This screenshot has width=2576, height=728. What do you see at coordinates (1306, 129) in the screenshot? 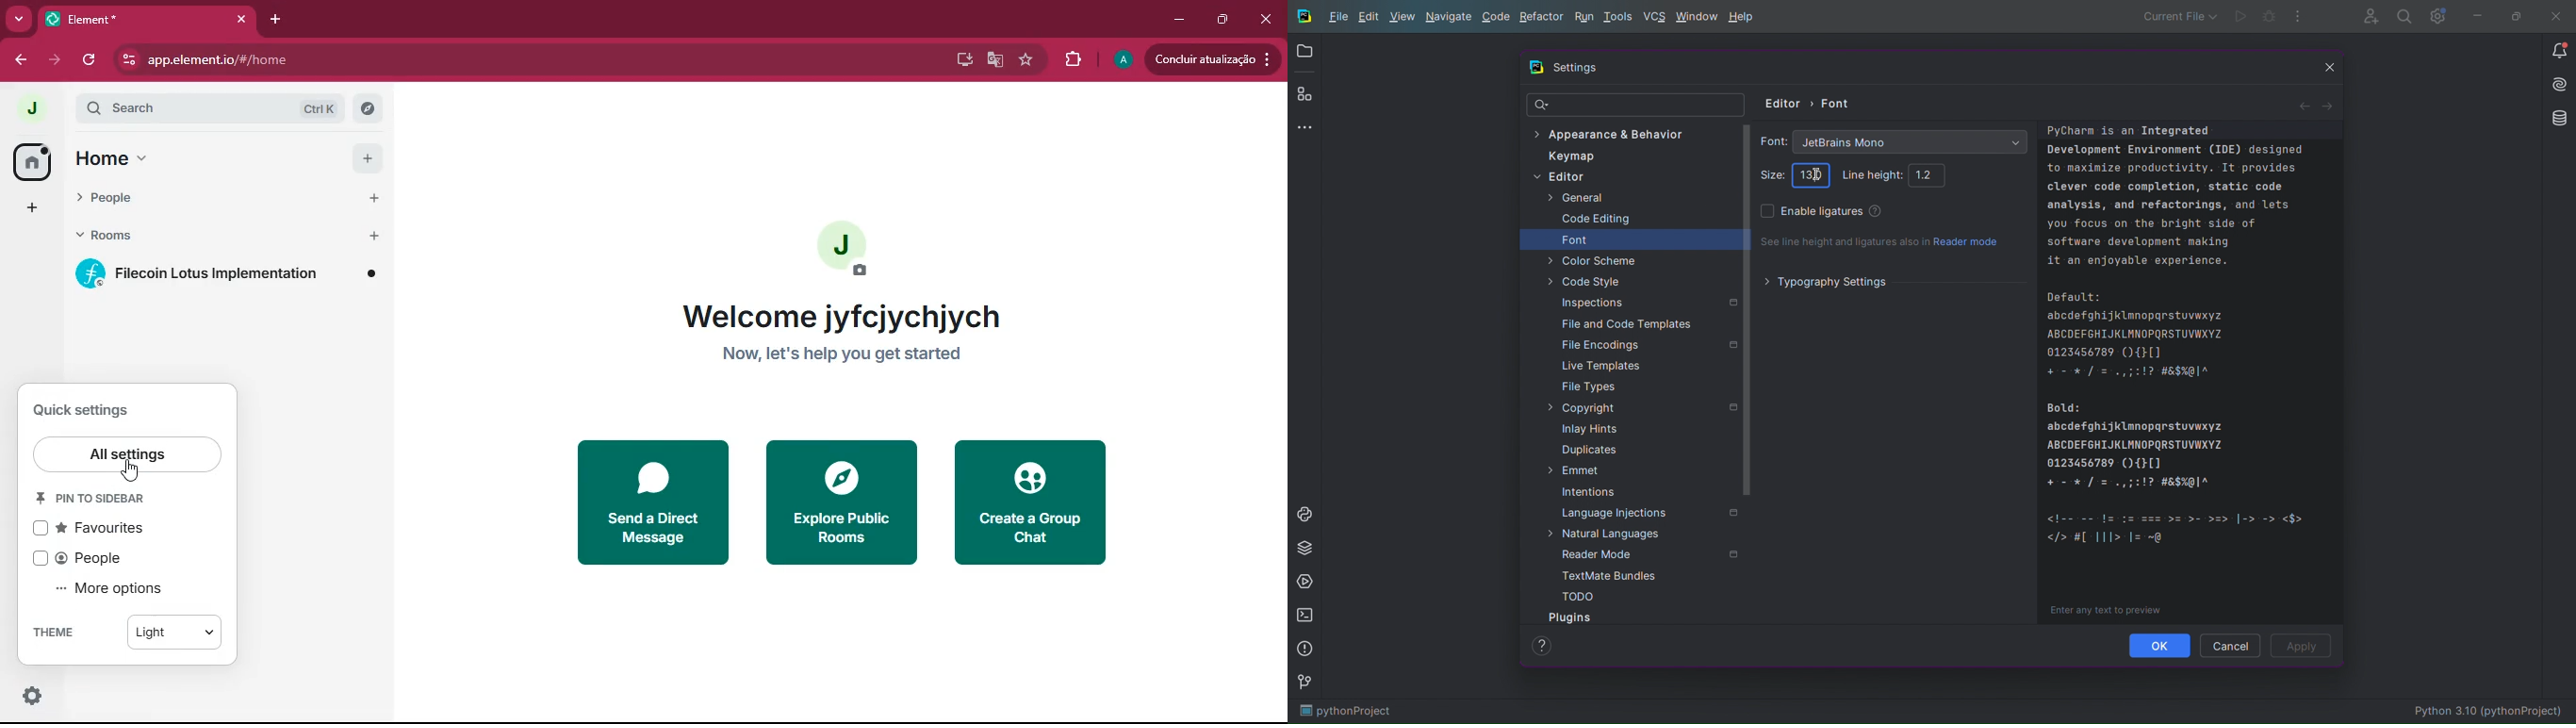
I see `More` at bounding box center [1306, 129].